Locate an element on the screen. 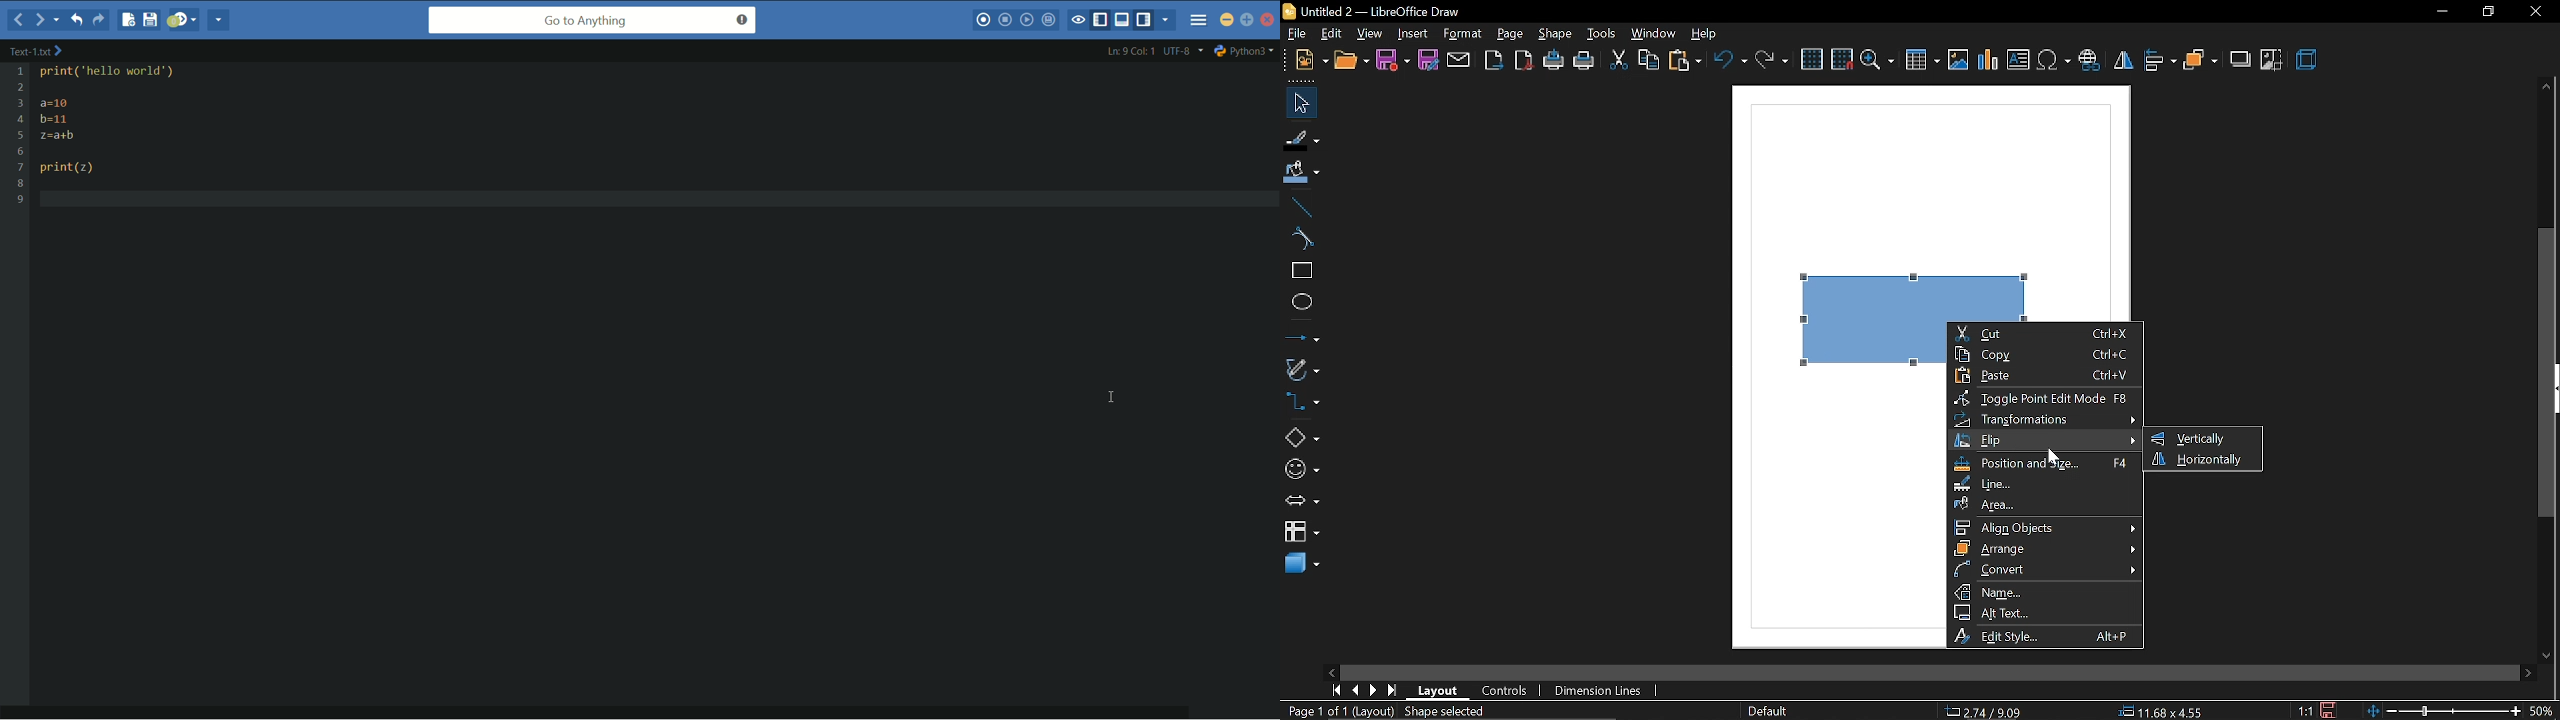  name is located at coordinates (2046, 591).